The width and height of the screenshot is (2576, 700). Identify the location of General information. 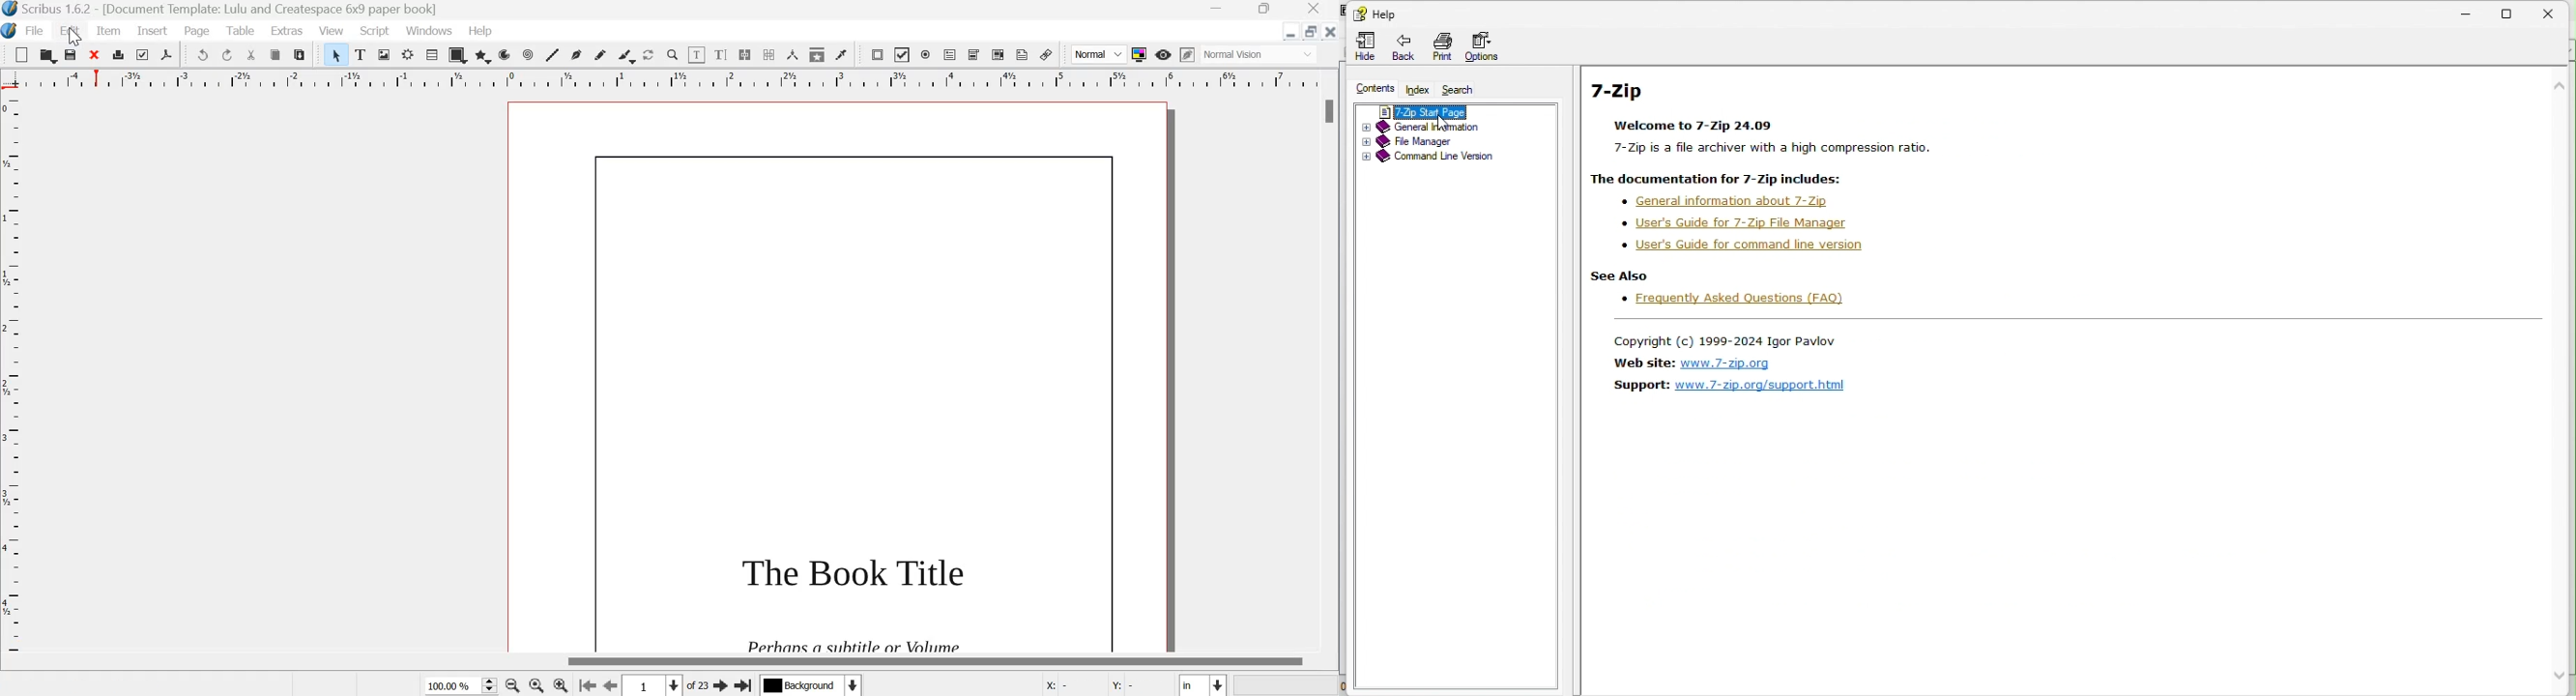
(1446, 127).